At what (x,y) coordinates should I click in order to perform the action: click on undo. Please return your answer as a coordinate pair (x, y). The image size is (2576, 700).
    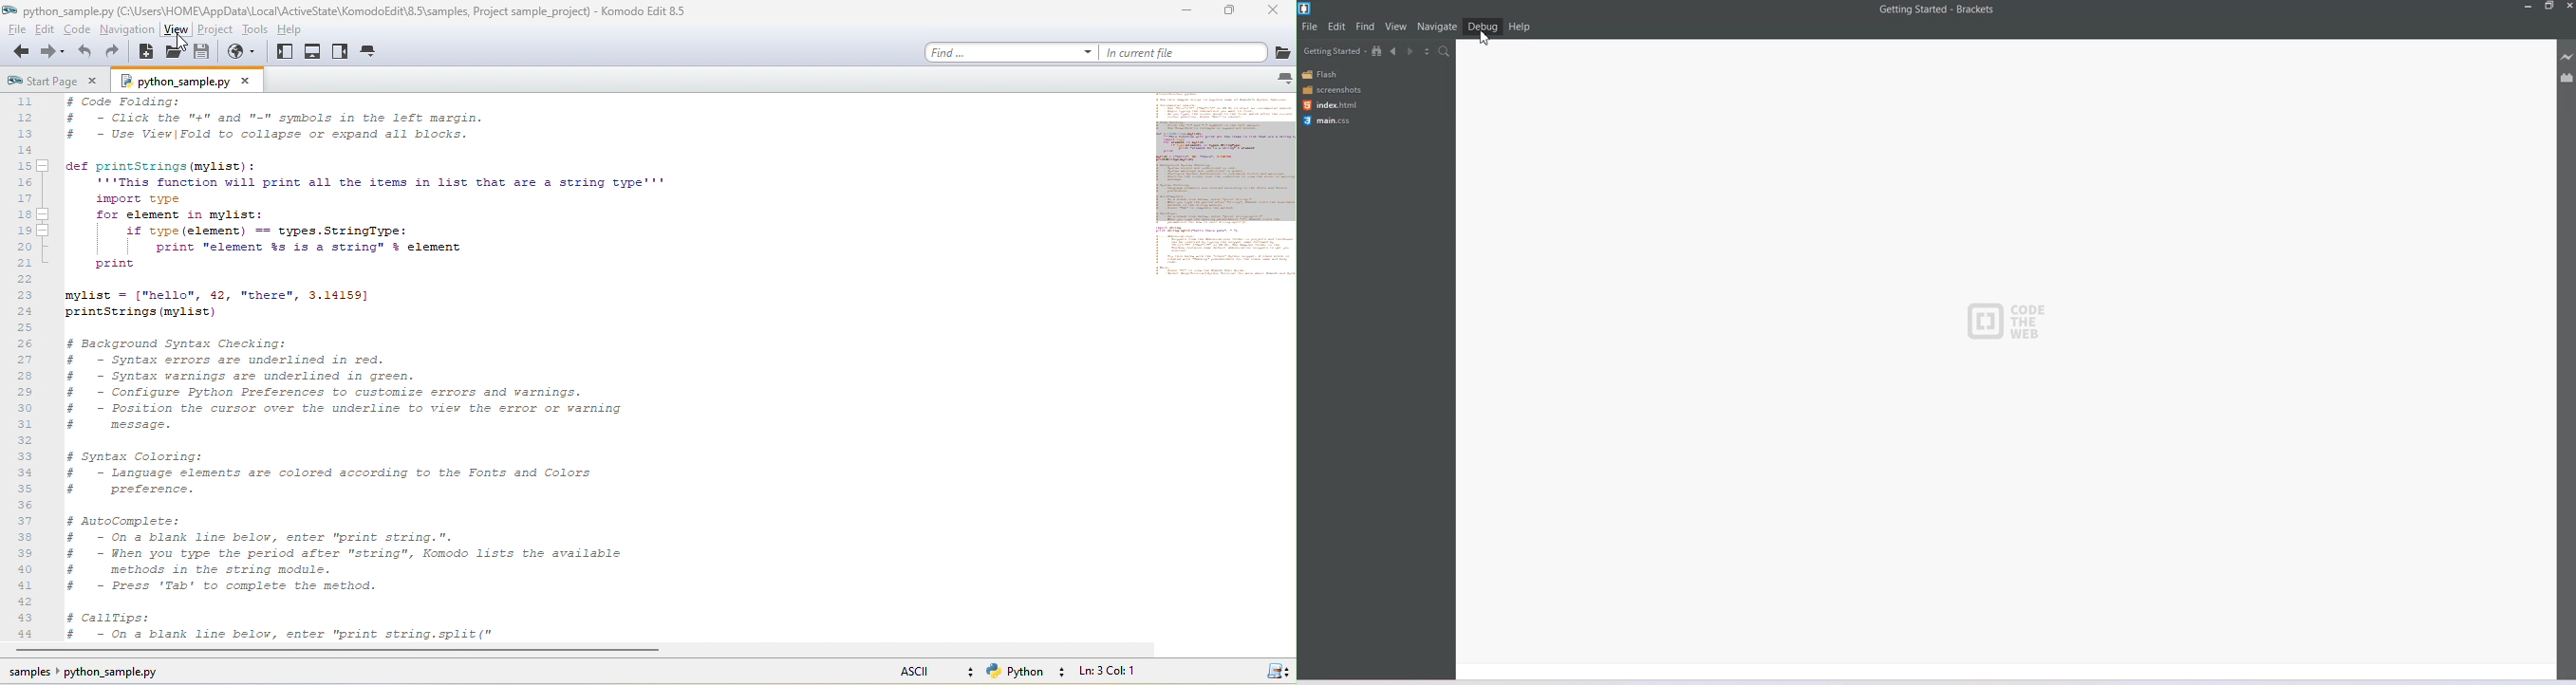
    Looking at the image, I should click on (84, 51).